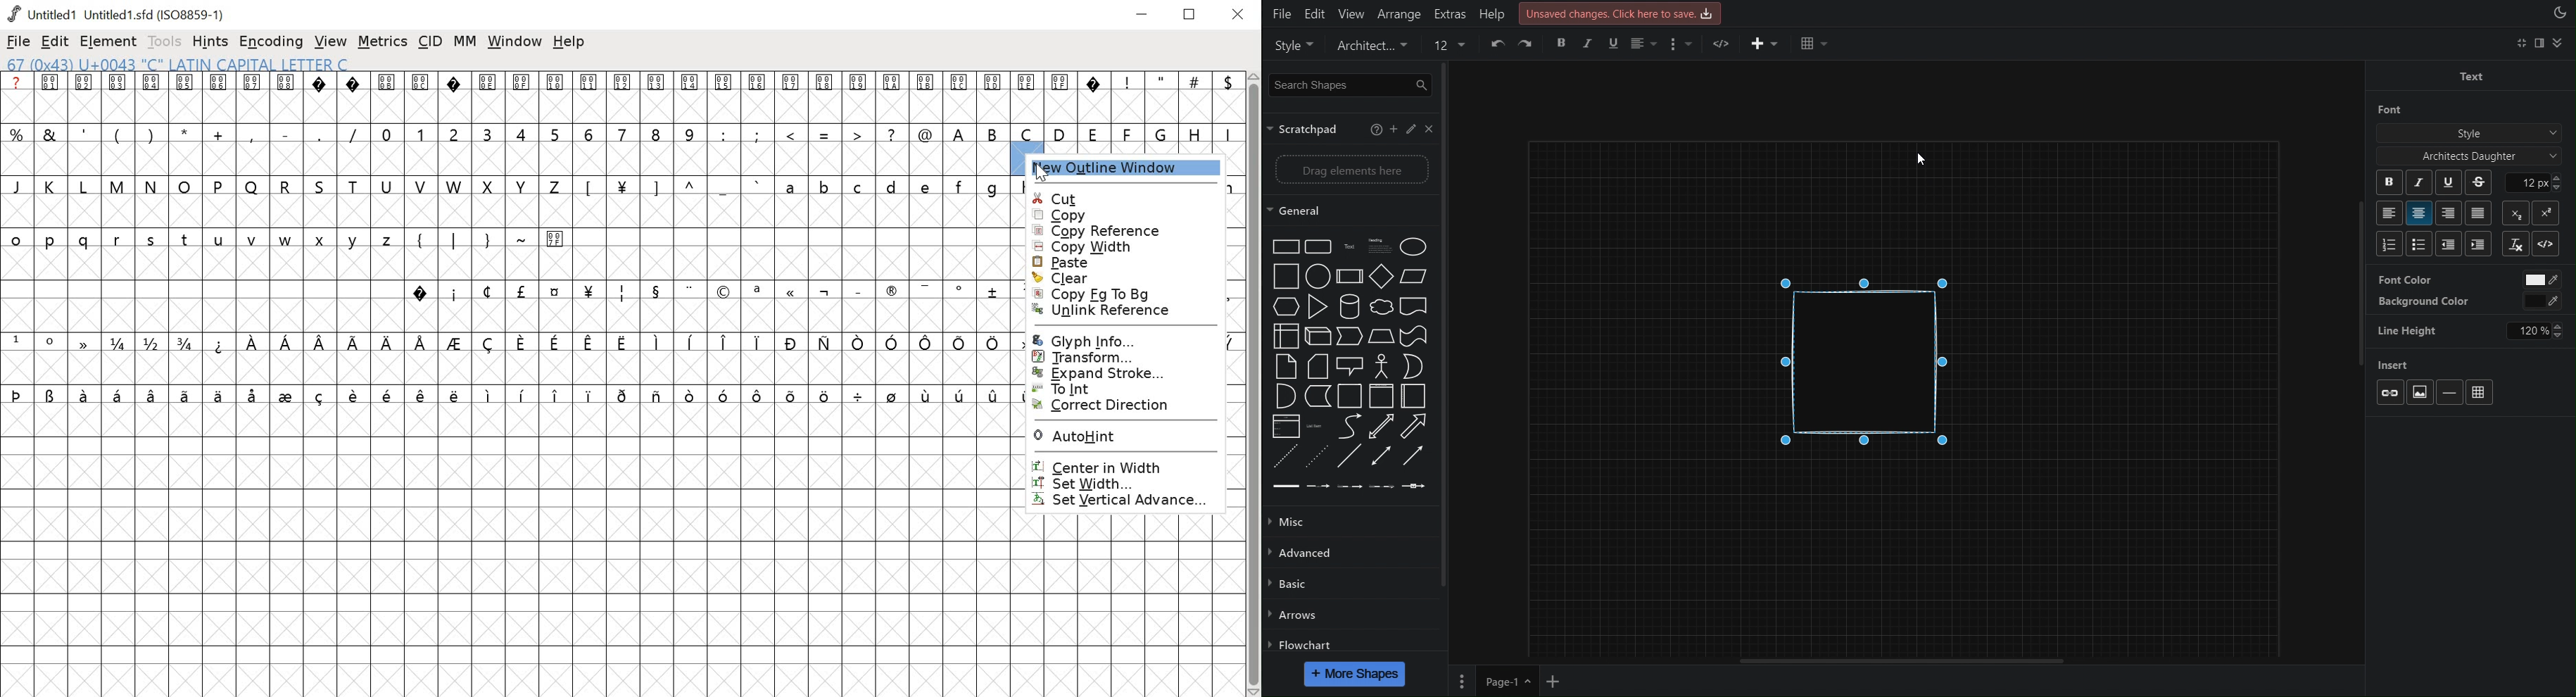 This screenshot has width=2576, height=700. I want to click on Line Color, so click(1656, 45).